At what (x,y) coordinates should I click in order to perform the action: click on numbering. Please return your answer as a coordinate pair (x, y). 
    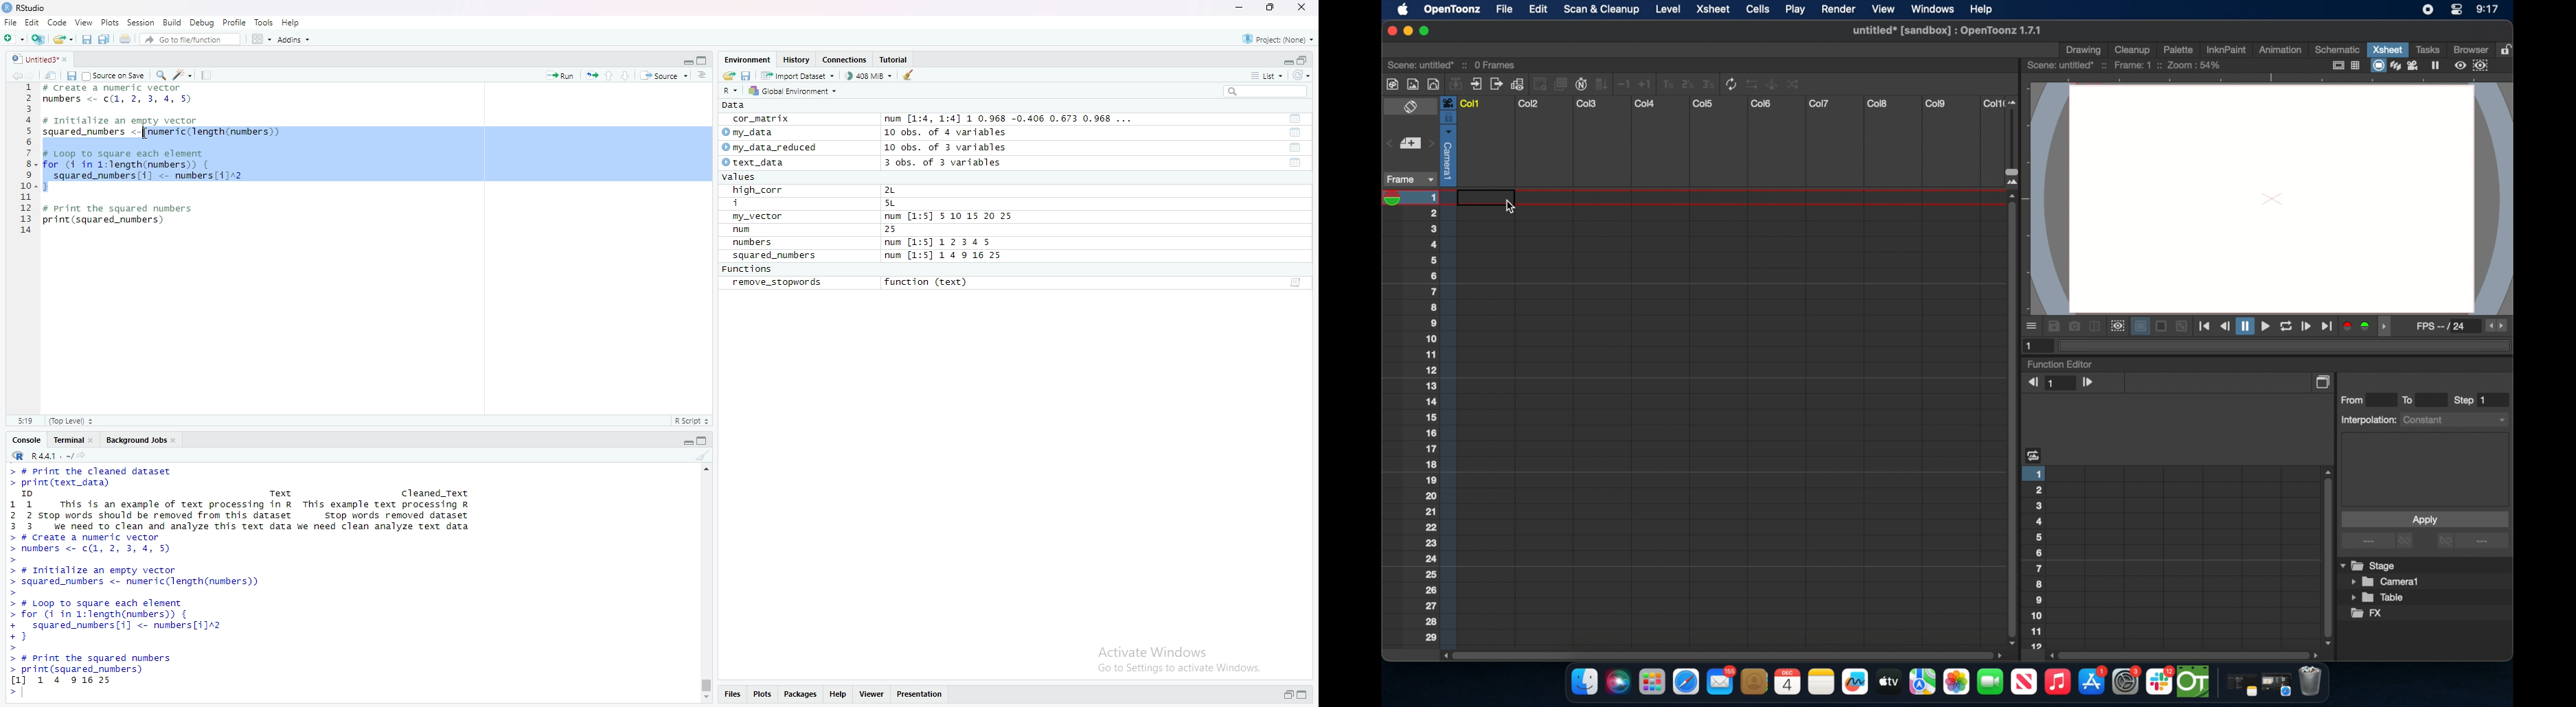
    Looking at the image, I should click on (2036, 556).